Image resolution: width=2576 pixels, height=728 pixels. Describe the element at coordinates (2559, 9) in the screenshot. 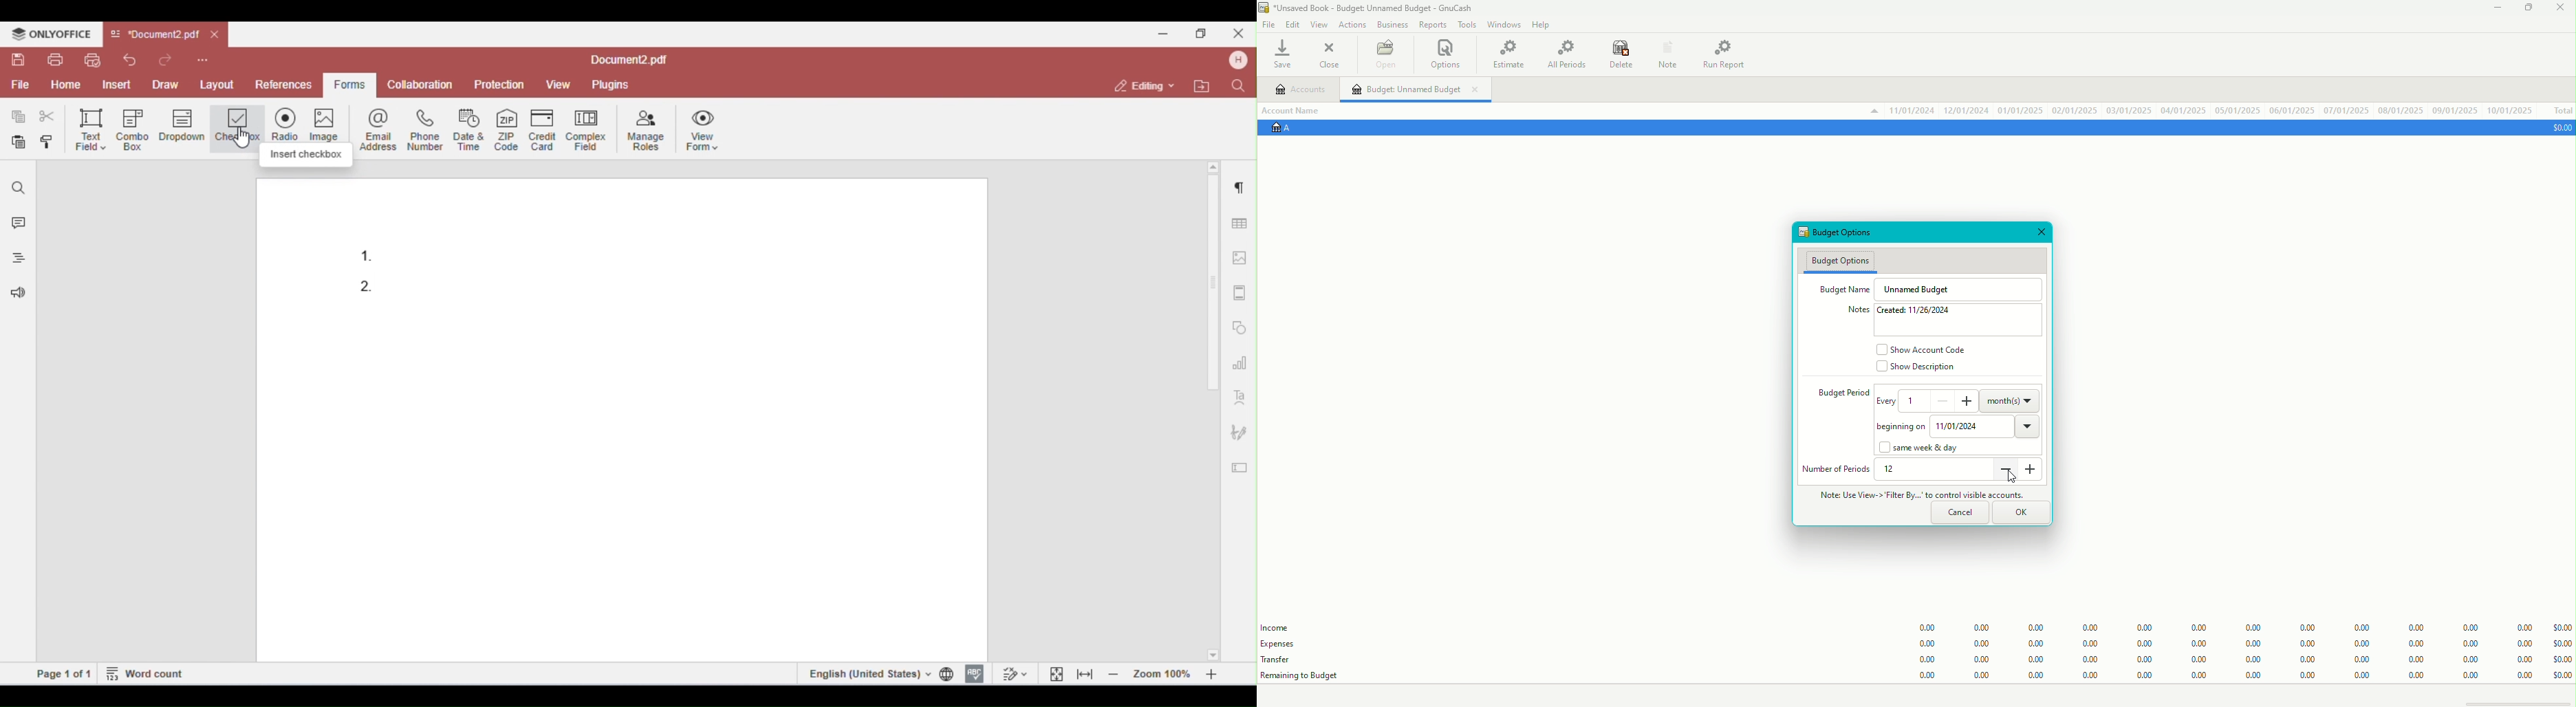

I see `Close` at that location.